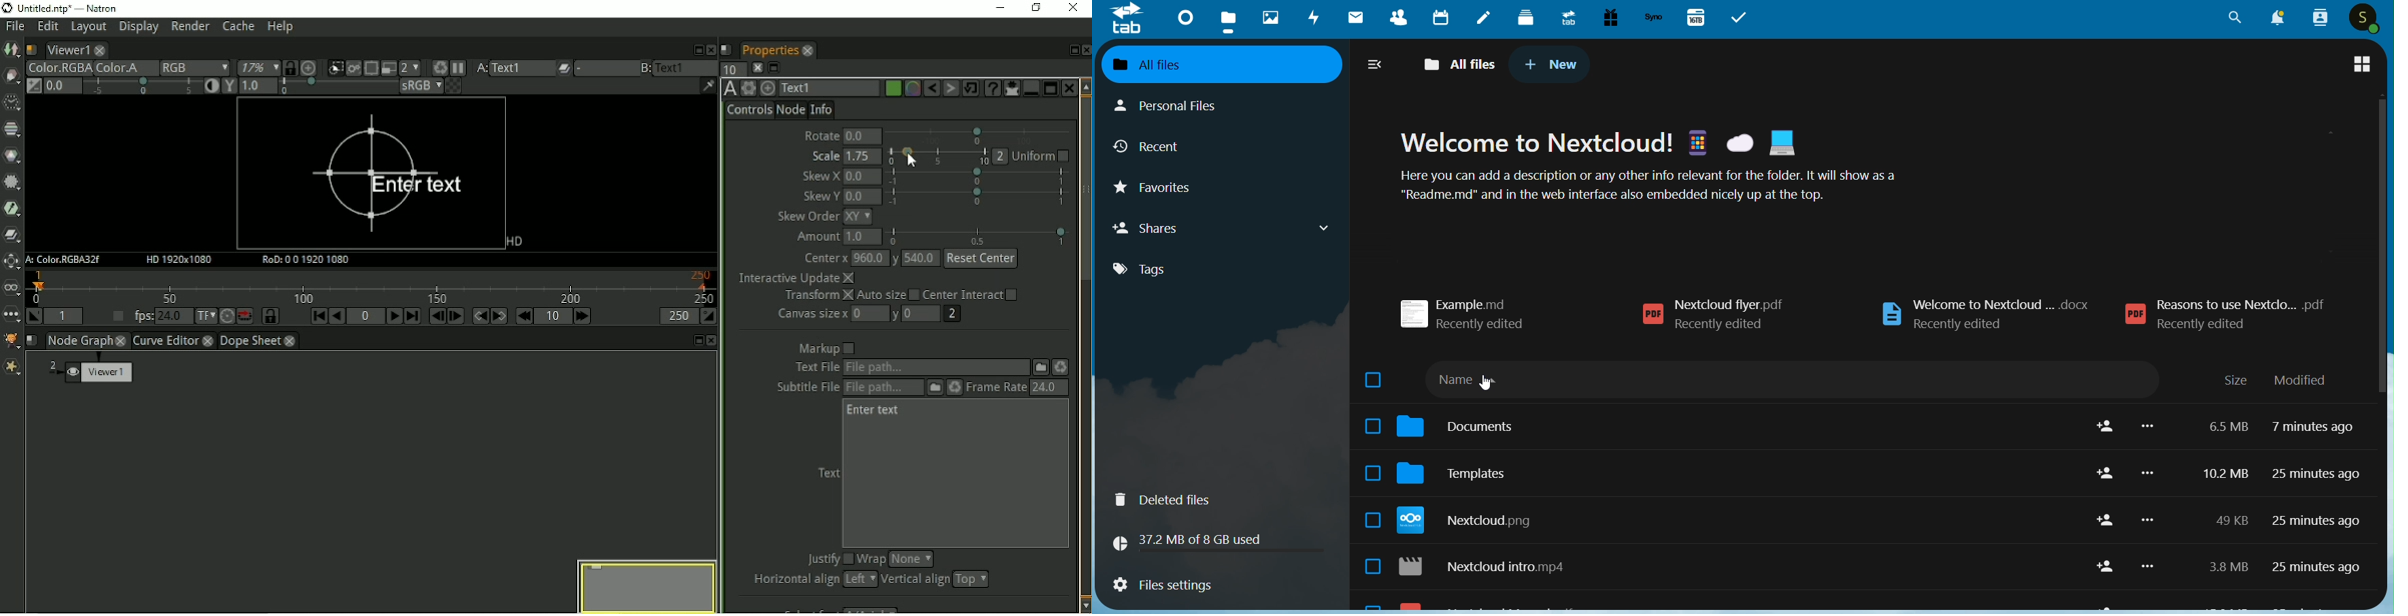  What do you see at coordinates (1496, 379) in the screenshot?
I see `name` at bounding box center [1496, 379].